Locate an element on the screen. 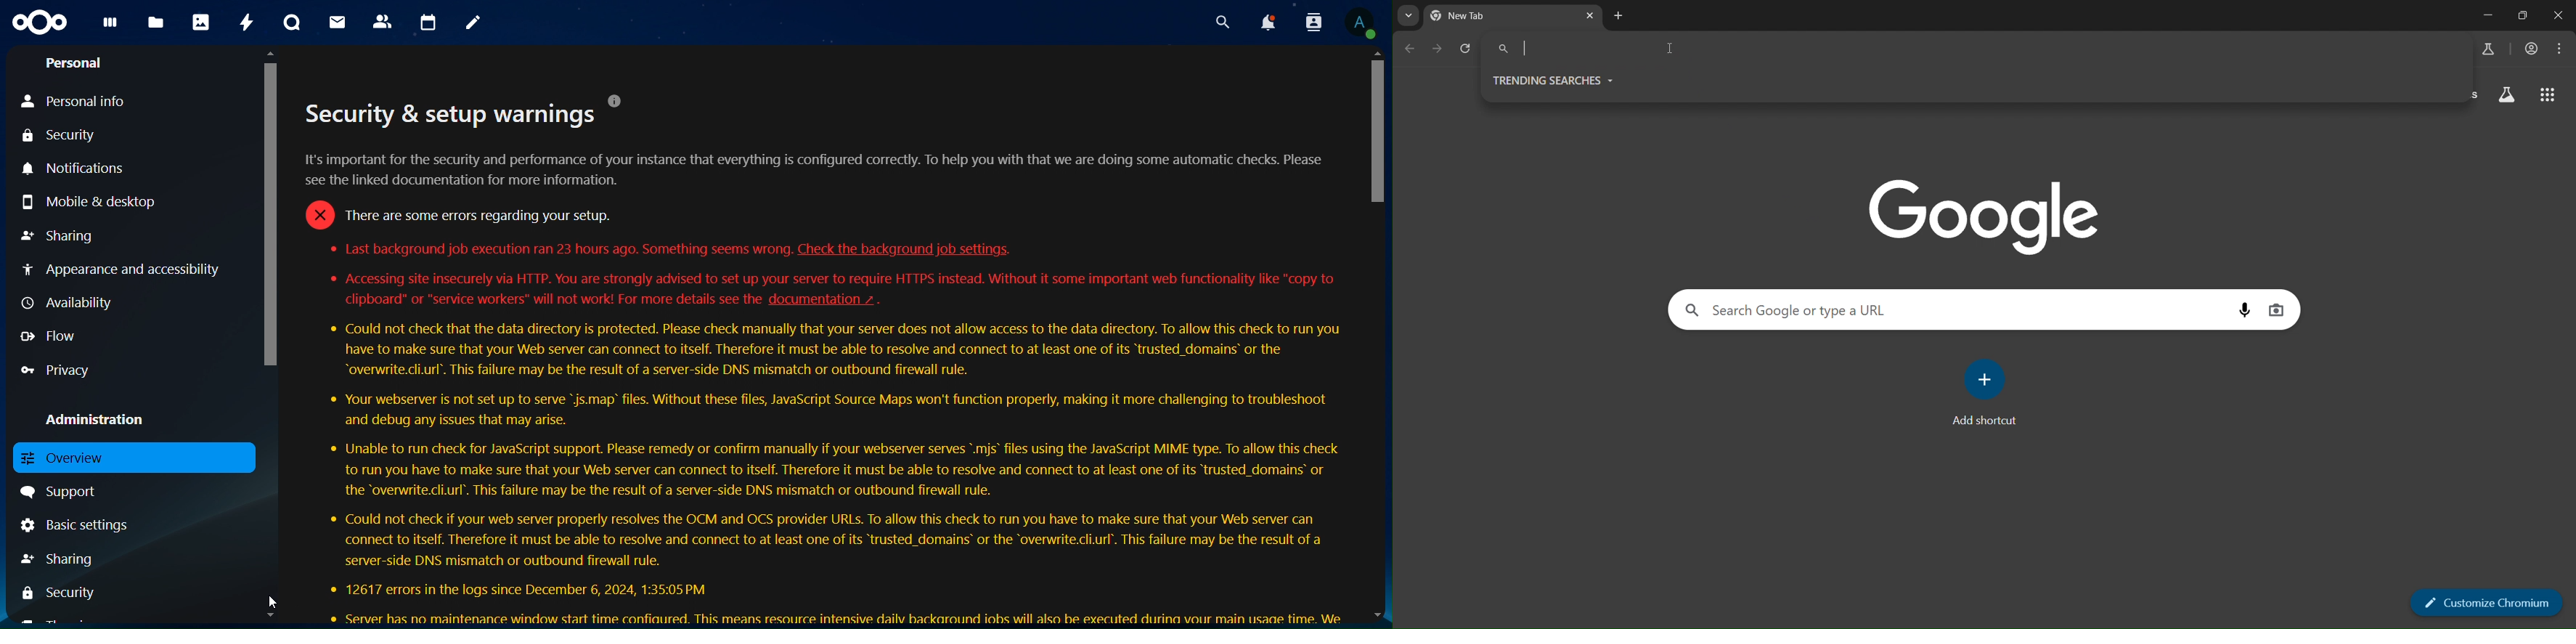  overview is located at coordinates (70, 456).